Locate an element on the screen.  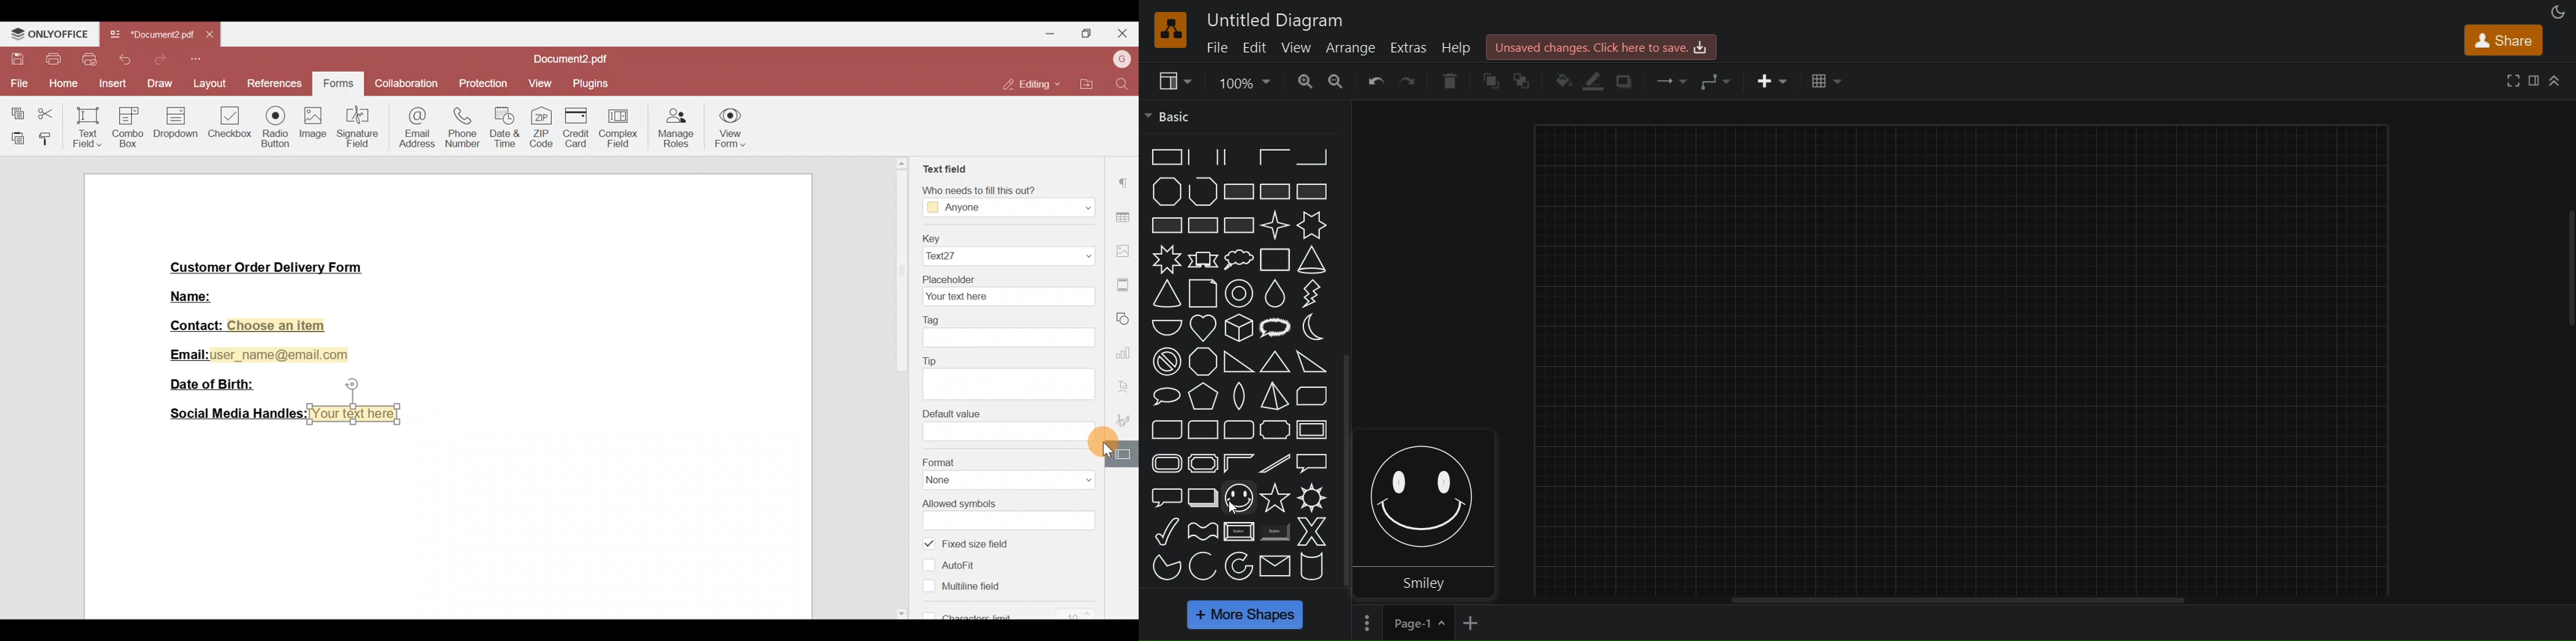
Email:user_name@email.com is located at coordinates (260, 353).